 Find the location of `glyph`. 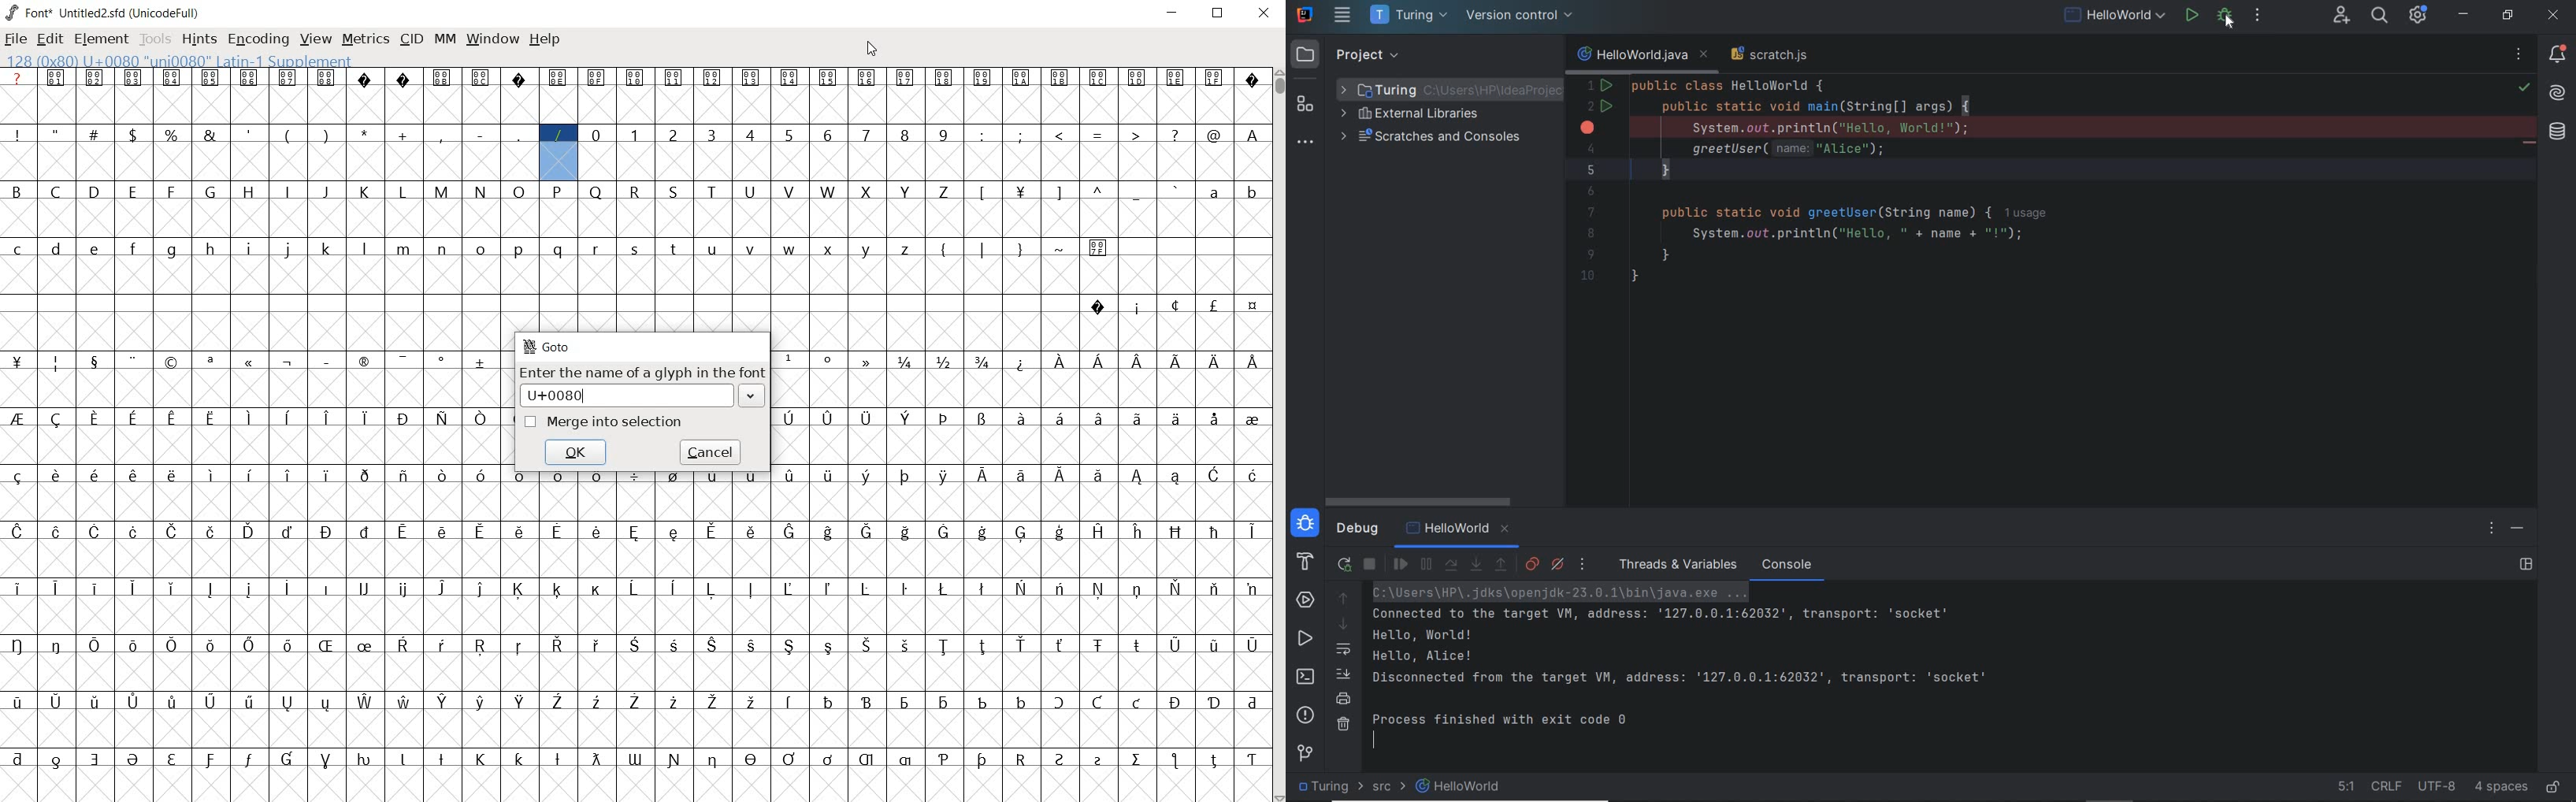

glyph is located at coordinates (1214, 704).